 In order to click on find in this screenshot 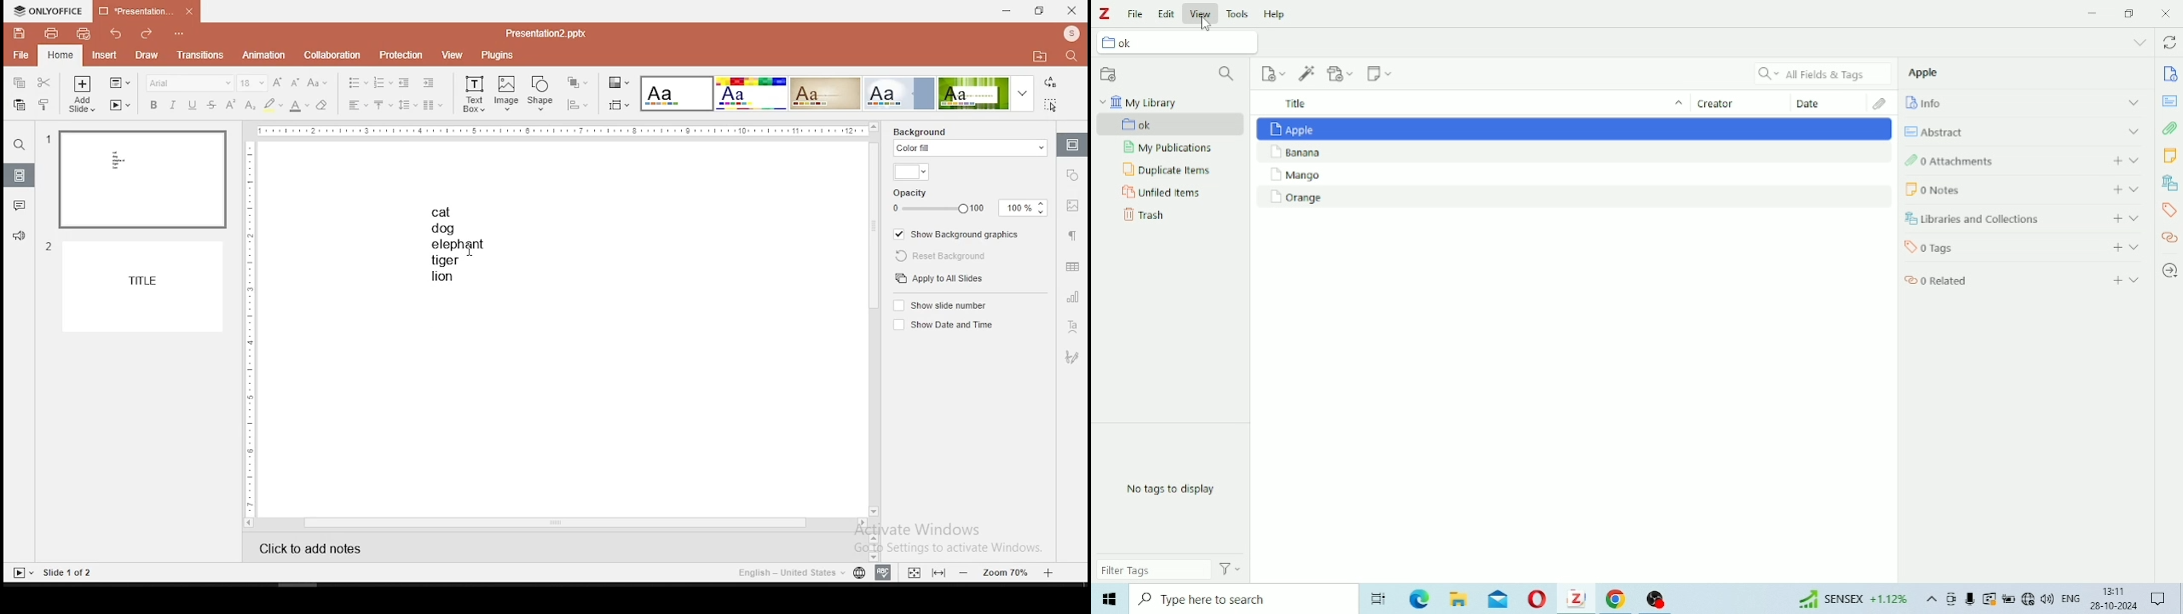, I will do `click(1070, 55)`.